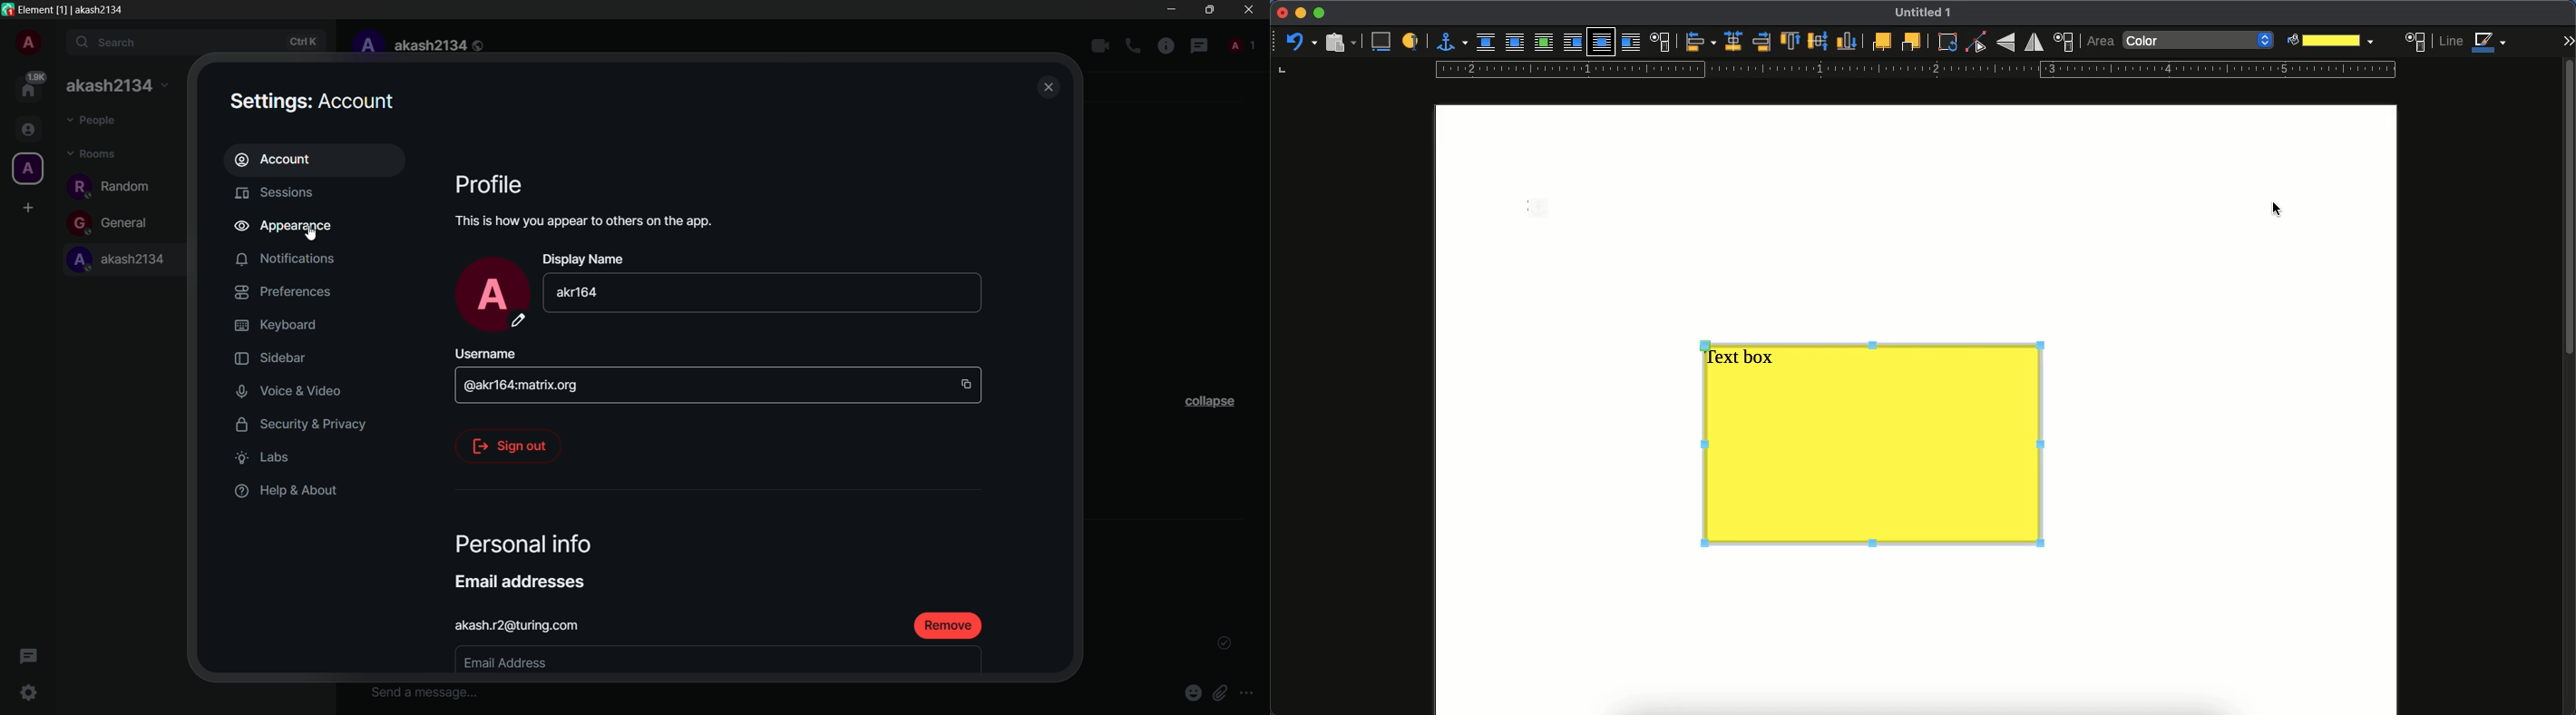 This screenshot has width=2576, height=728. I want to click on rotate vertically, so click(2005, 44).